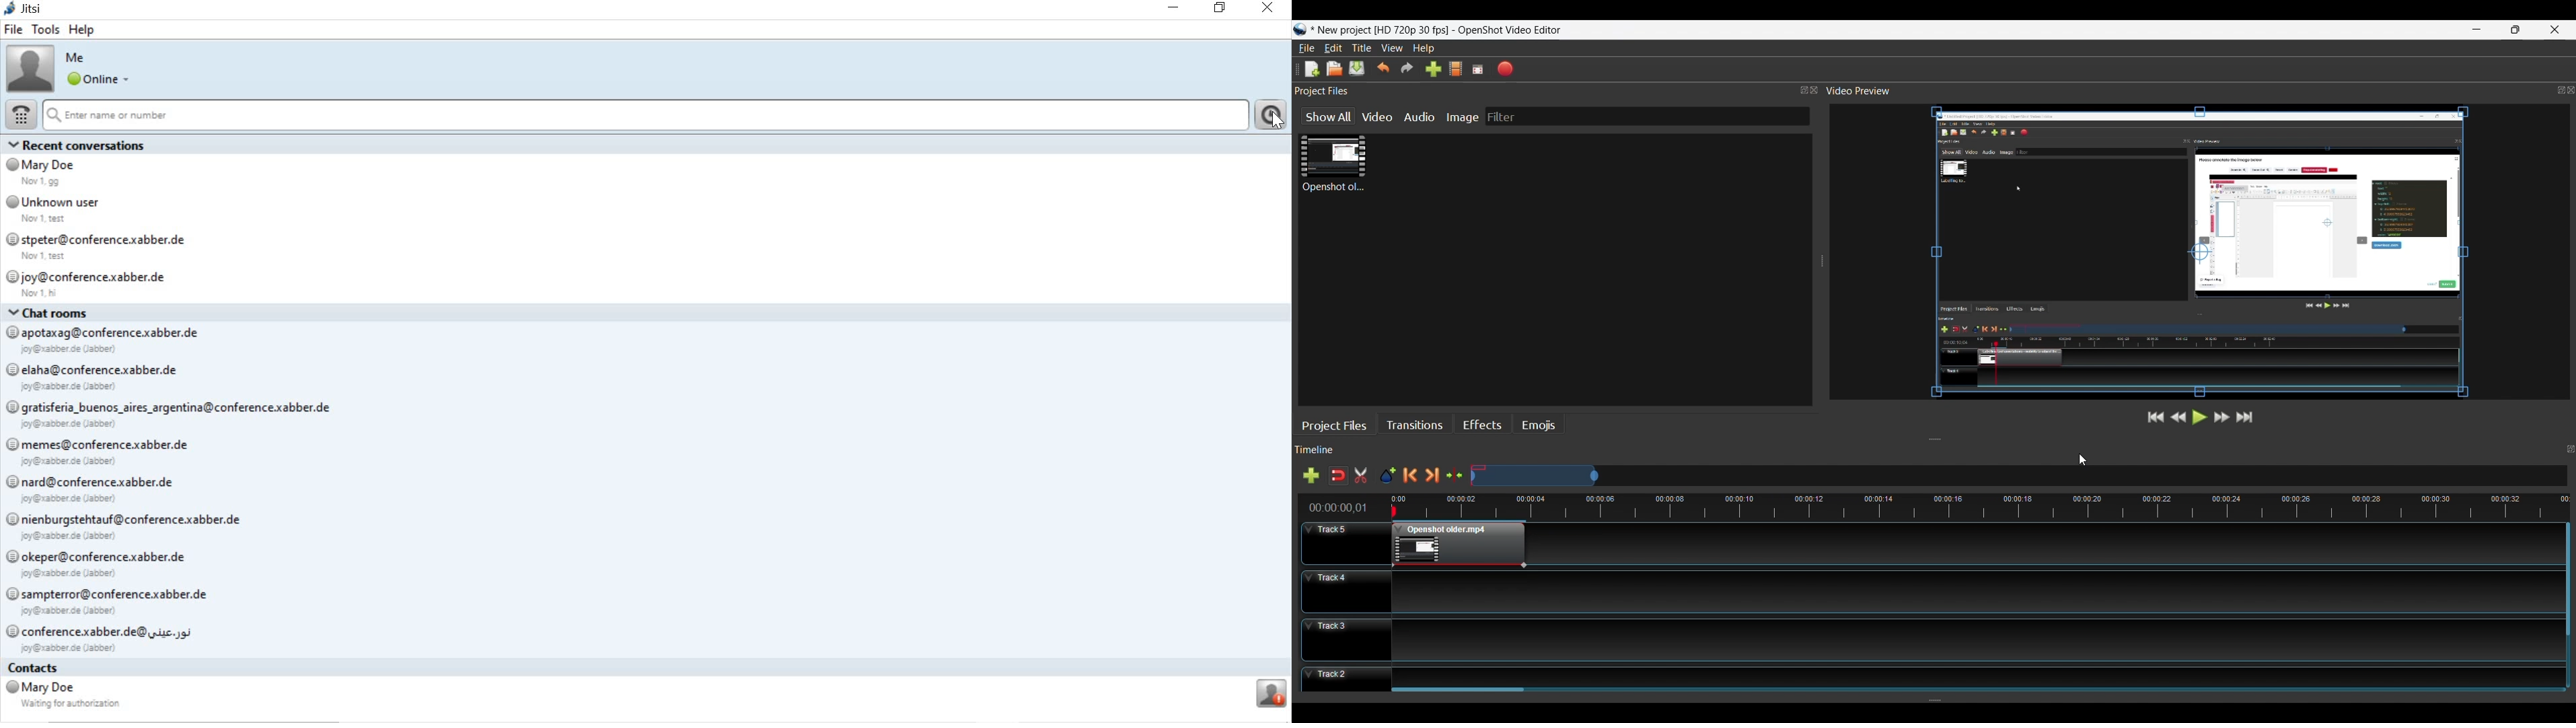 This screenshot has width=2576, height=728. I want to click on cursor, so click(1276, 124).